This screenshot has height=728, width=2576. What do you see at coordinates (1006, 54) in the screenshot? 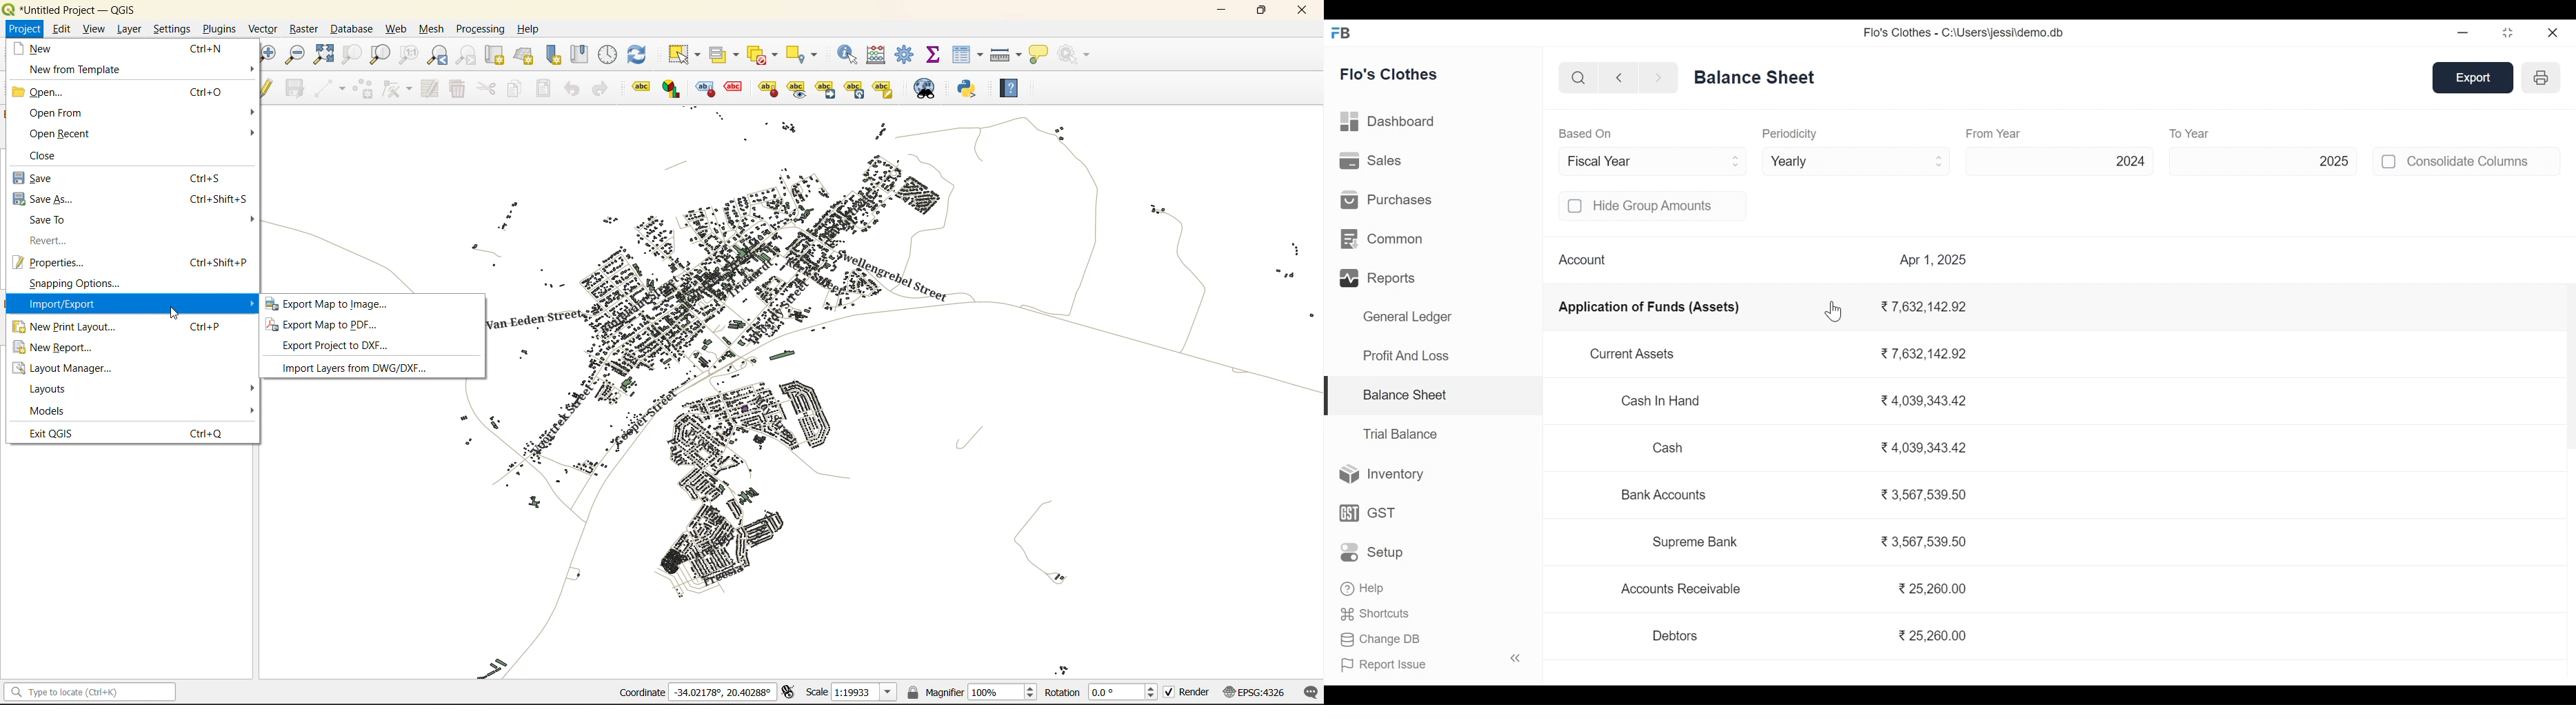
I see `measure line` at bounding box center [1006, 54].